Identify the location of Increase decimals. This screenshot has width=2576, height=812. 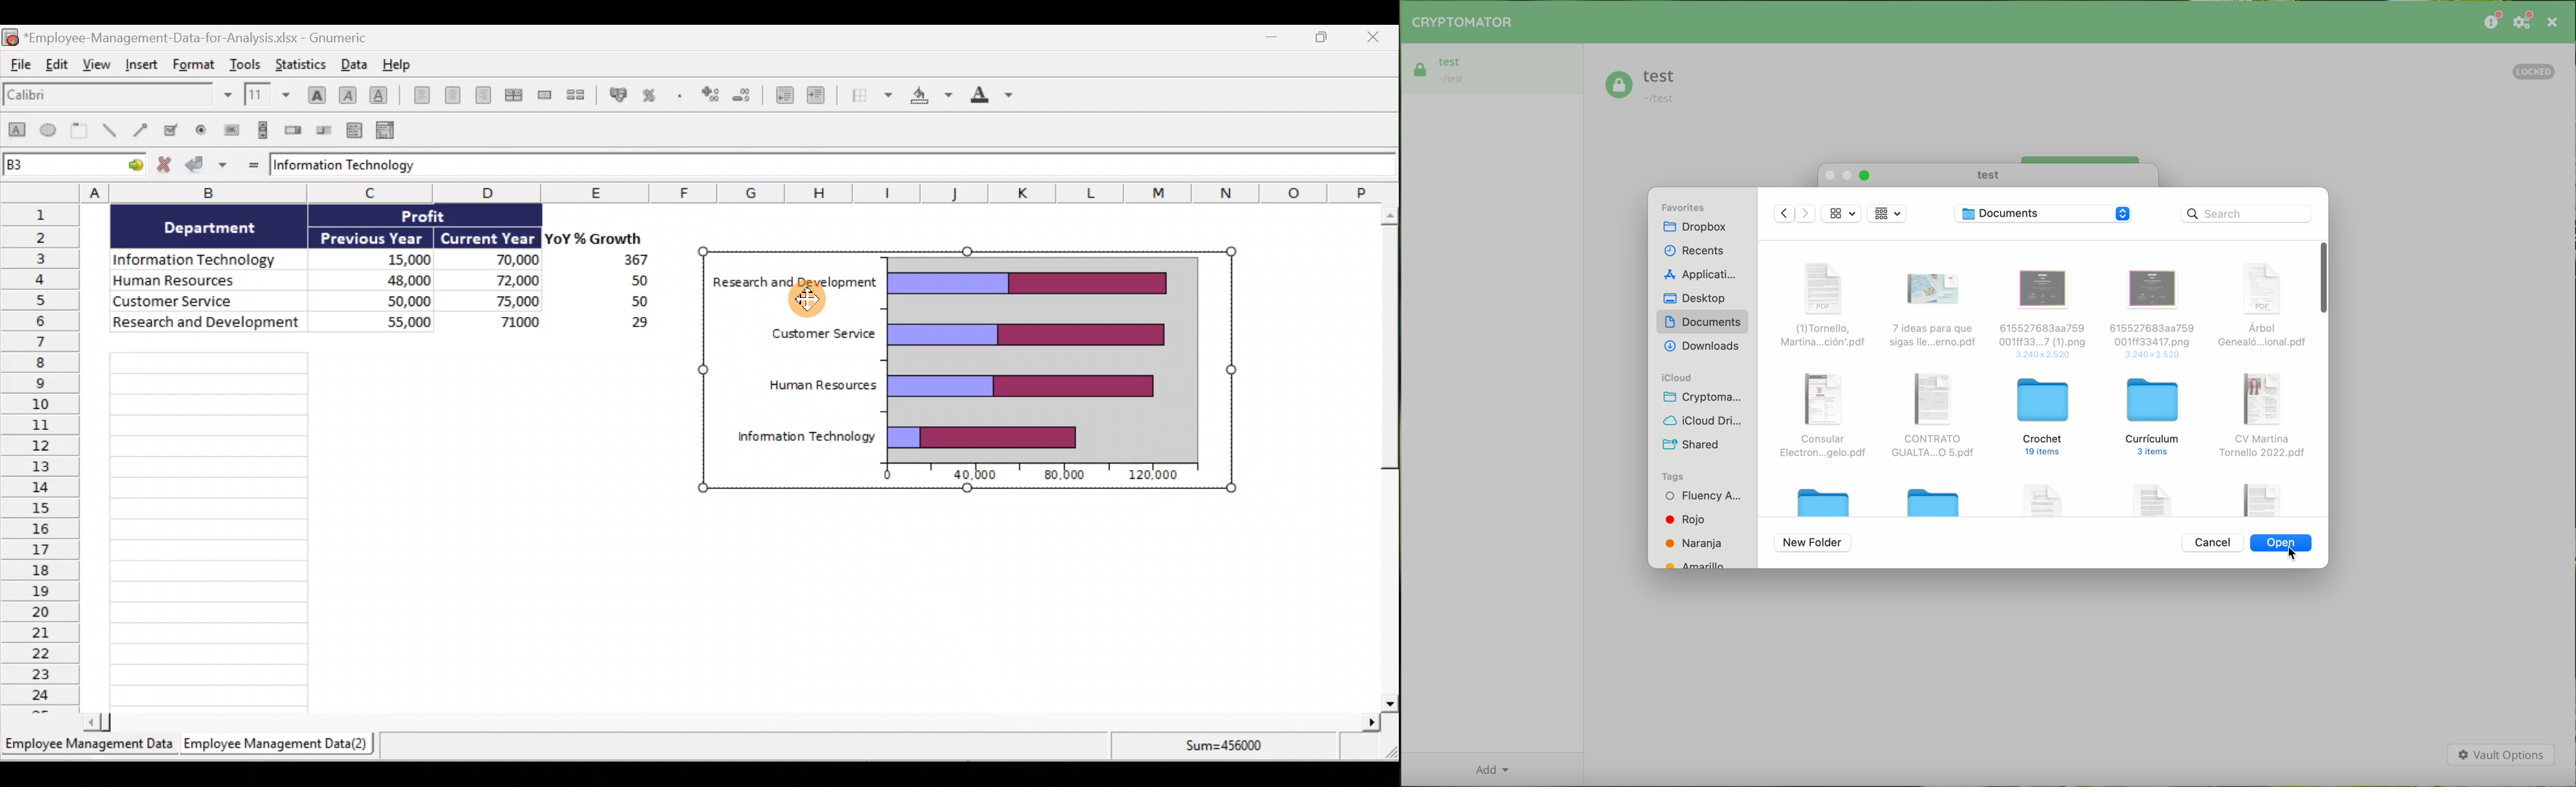
(711, 97).